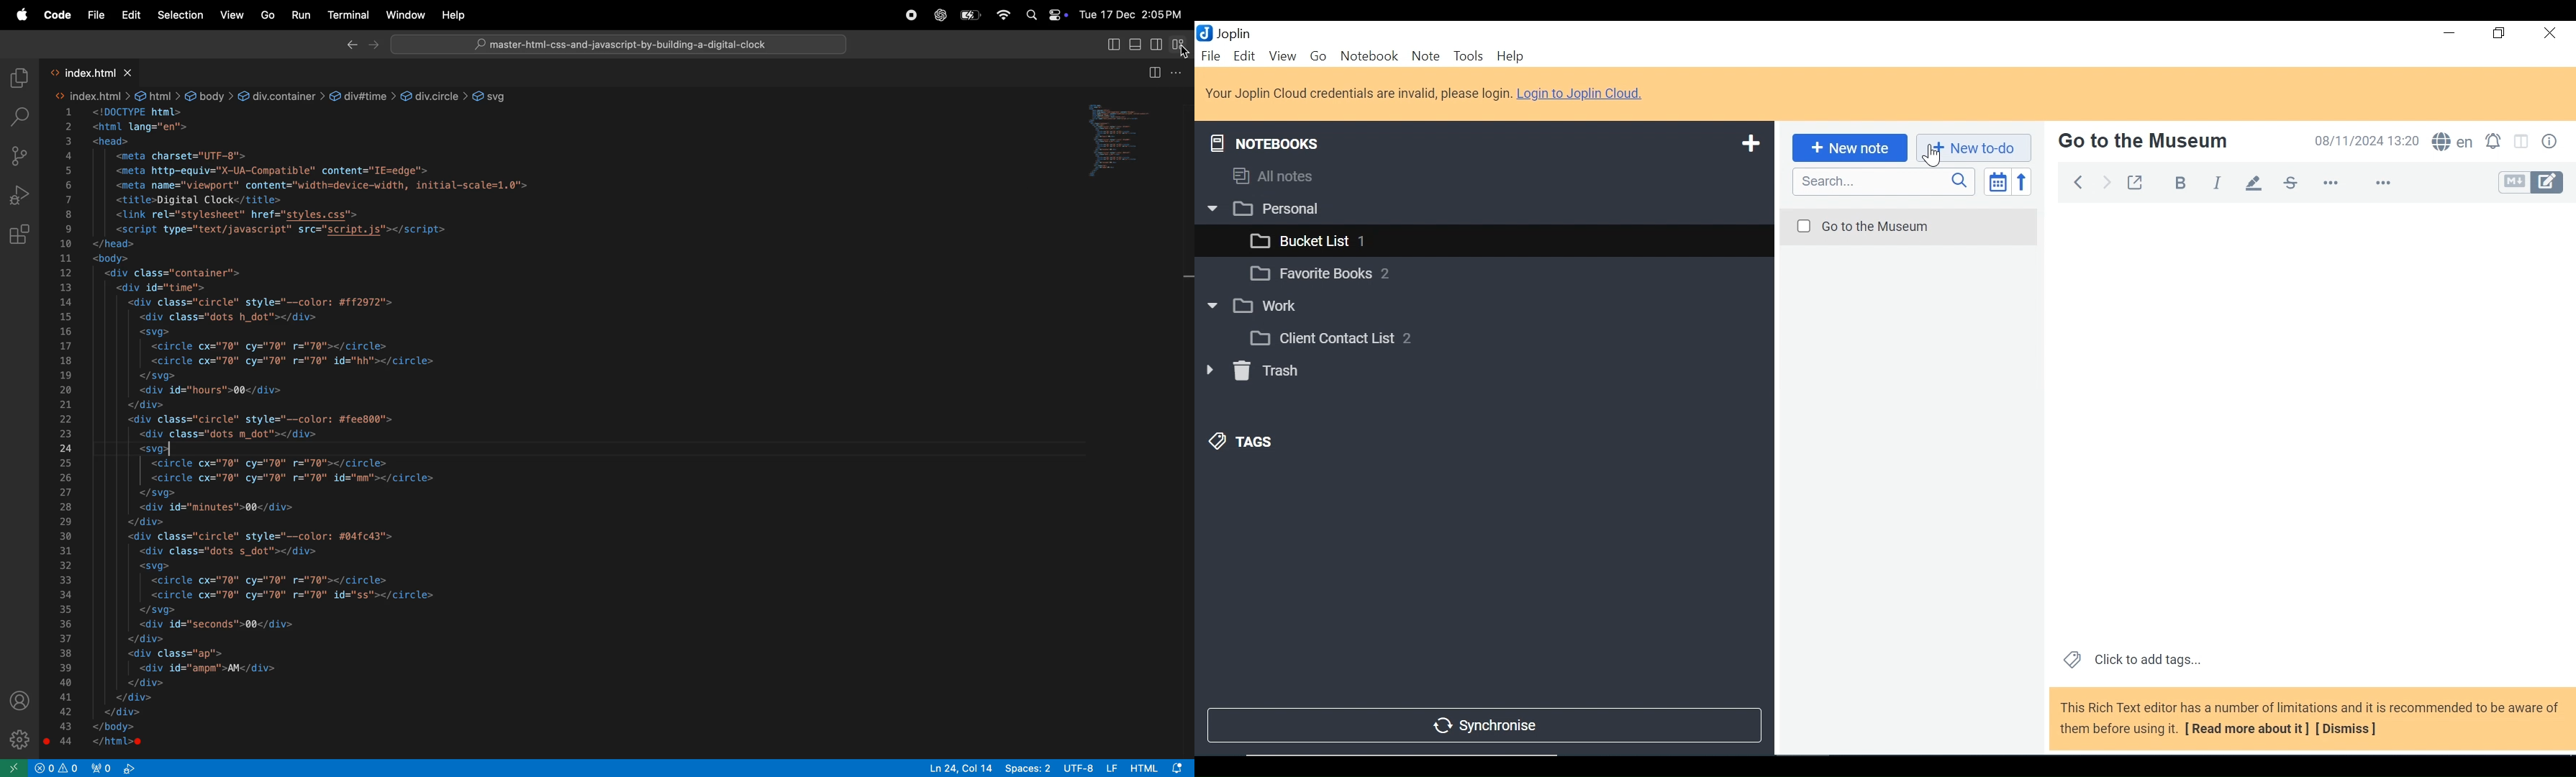 This screenshot has width=2576, height=784. What do you see at coordinates (233, 15) in the screenshot?
I see `view` at bounding box center [233, 15].